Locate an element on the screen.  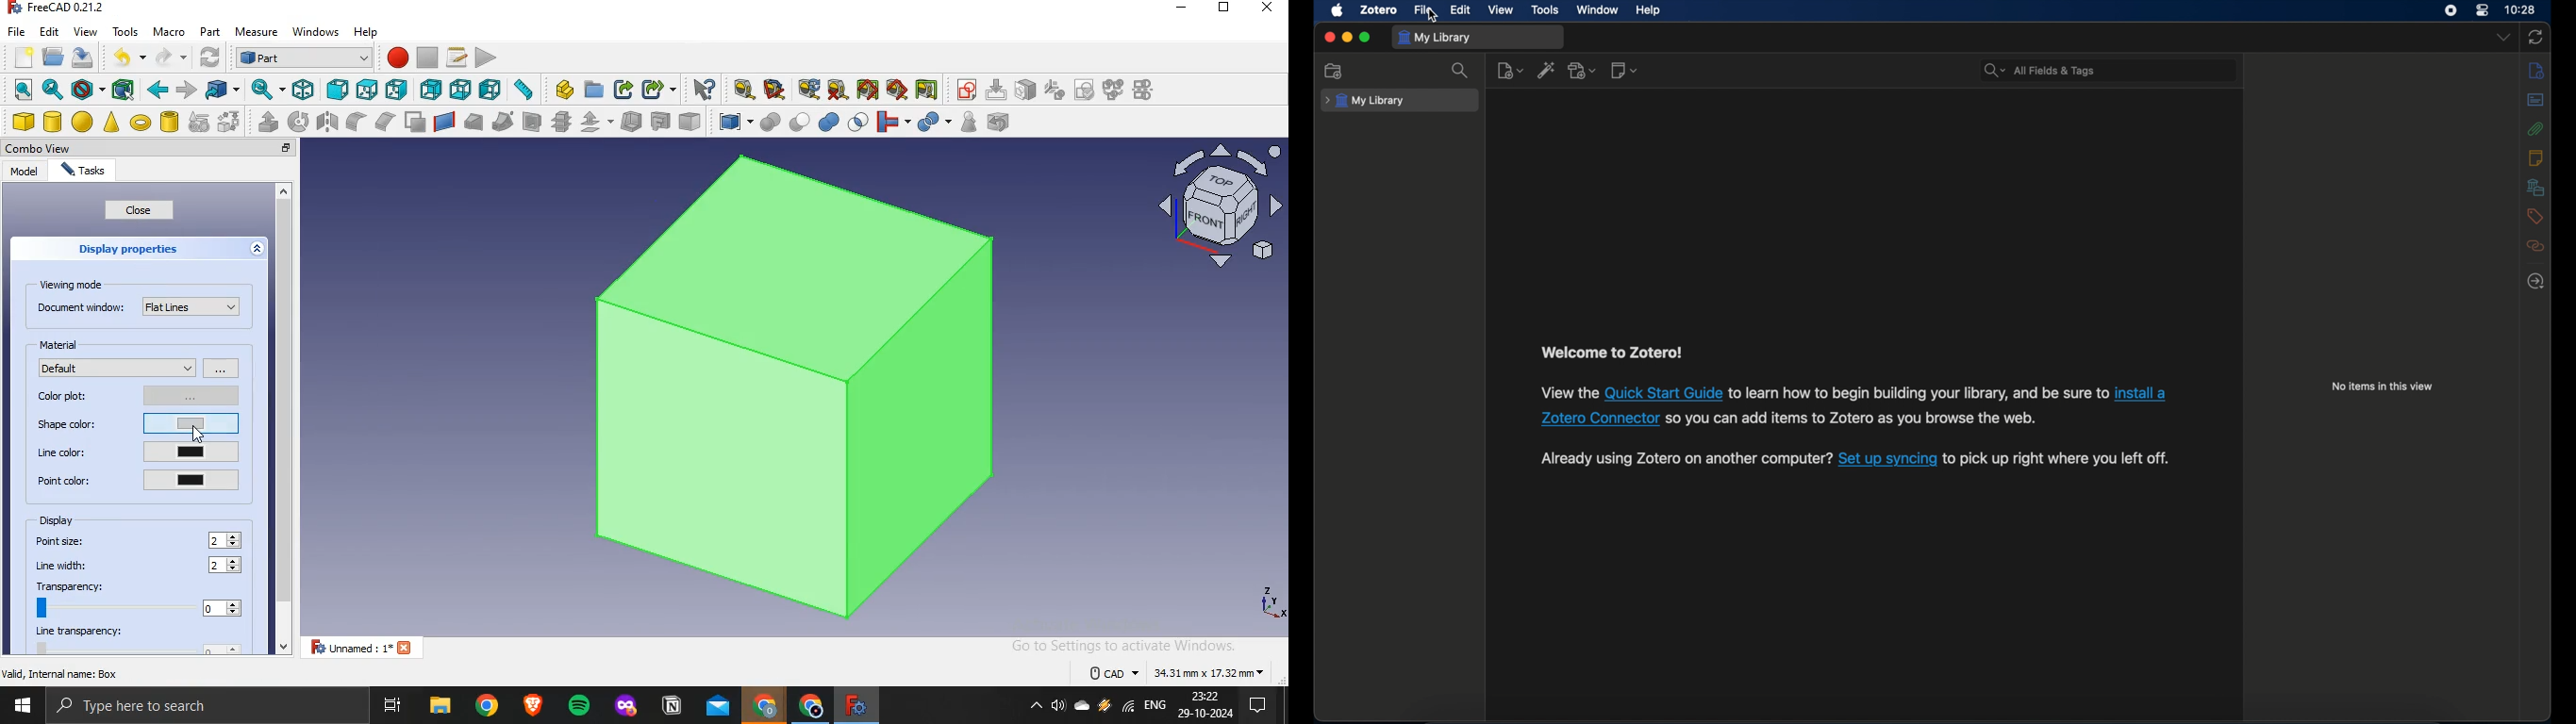
open file is located at coordinates (51, 56).